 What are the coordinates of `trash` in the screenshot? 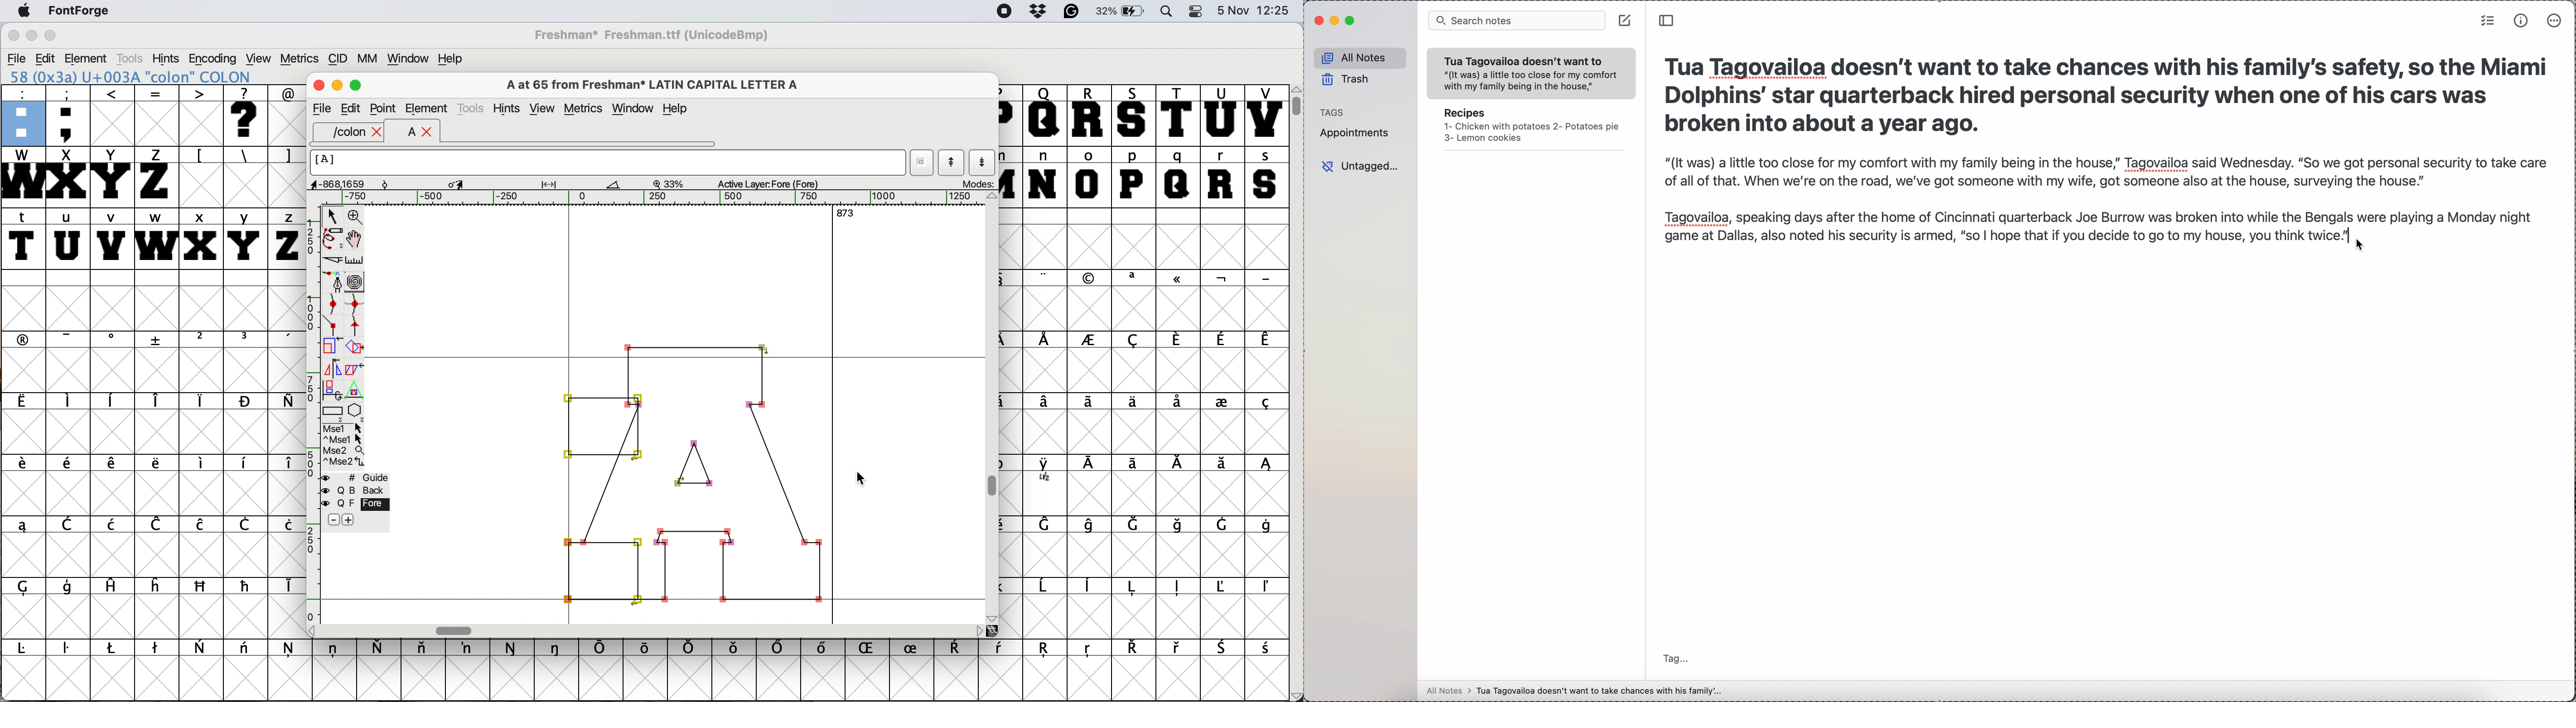 It's located at (1346, 80).